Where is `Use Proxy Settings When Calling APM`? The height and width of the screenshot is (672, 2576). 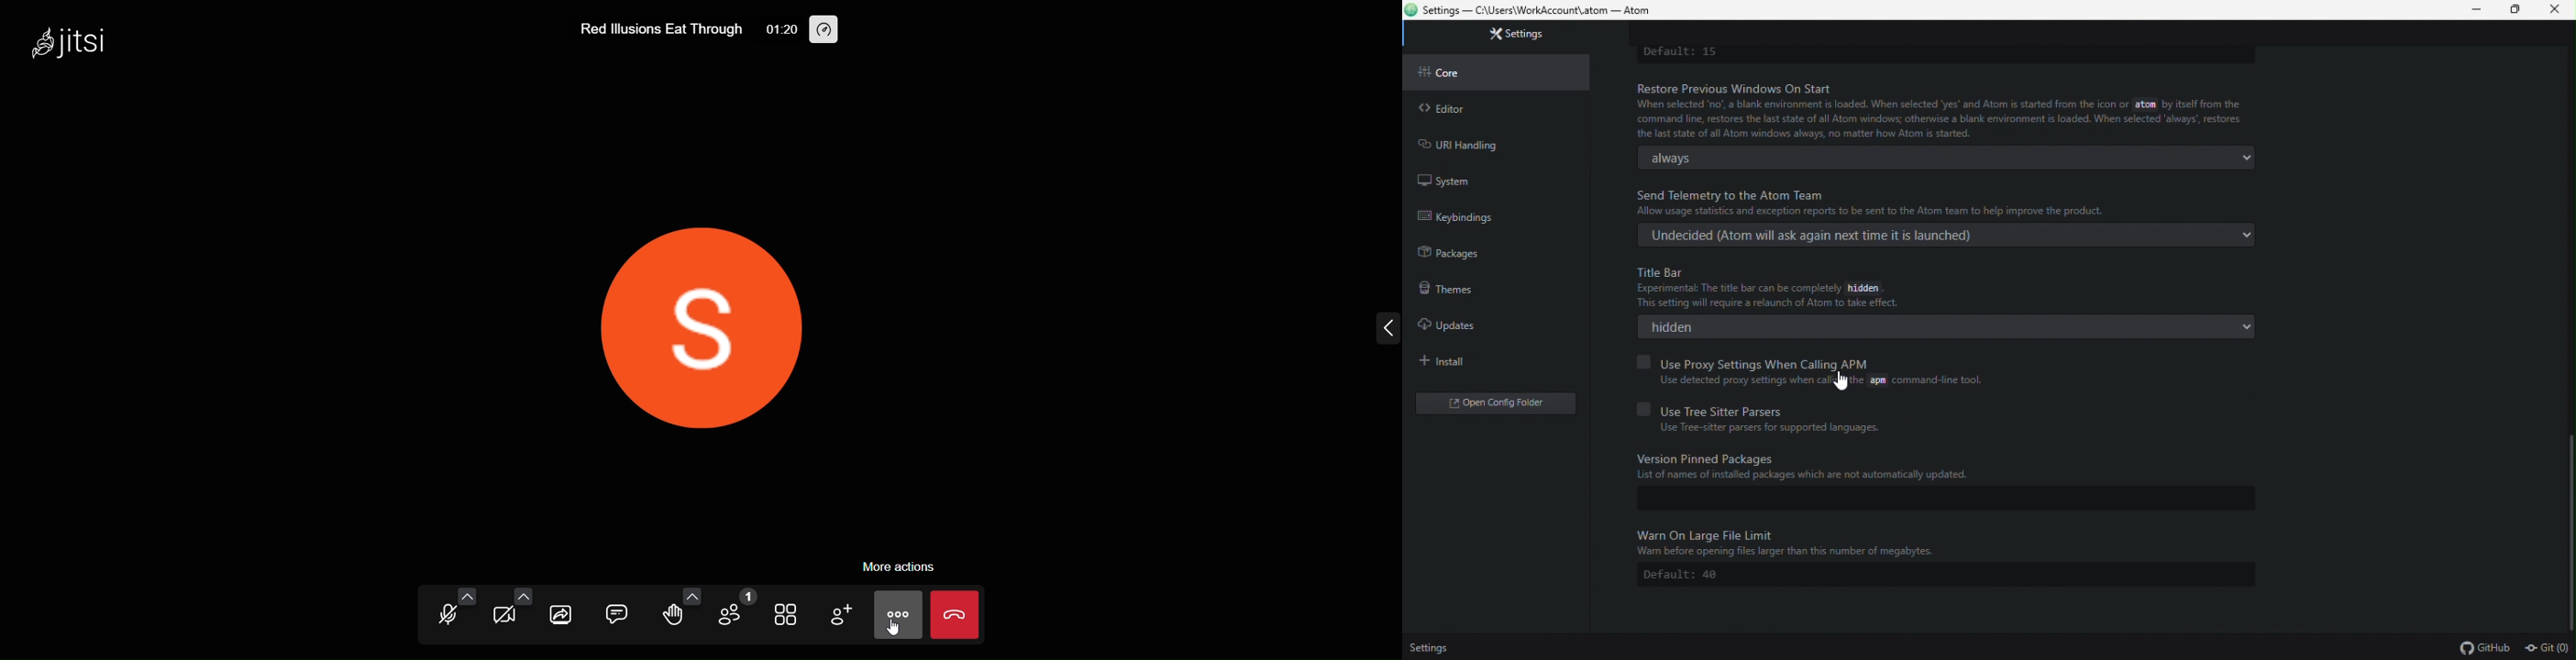
Use Proxy Settings When Calling APM is located at coordinates (1759, 360).